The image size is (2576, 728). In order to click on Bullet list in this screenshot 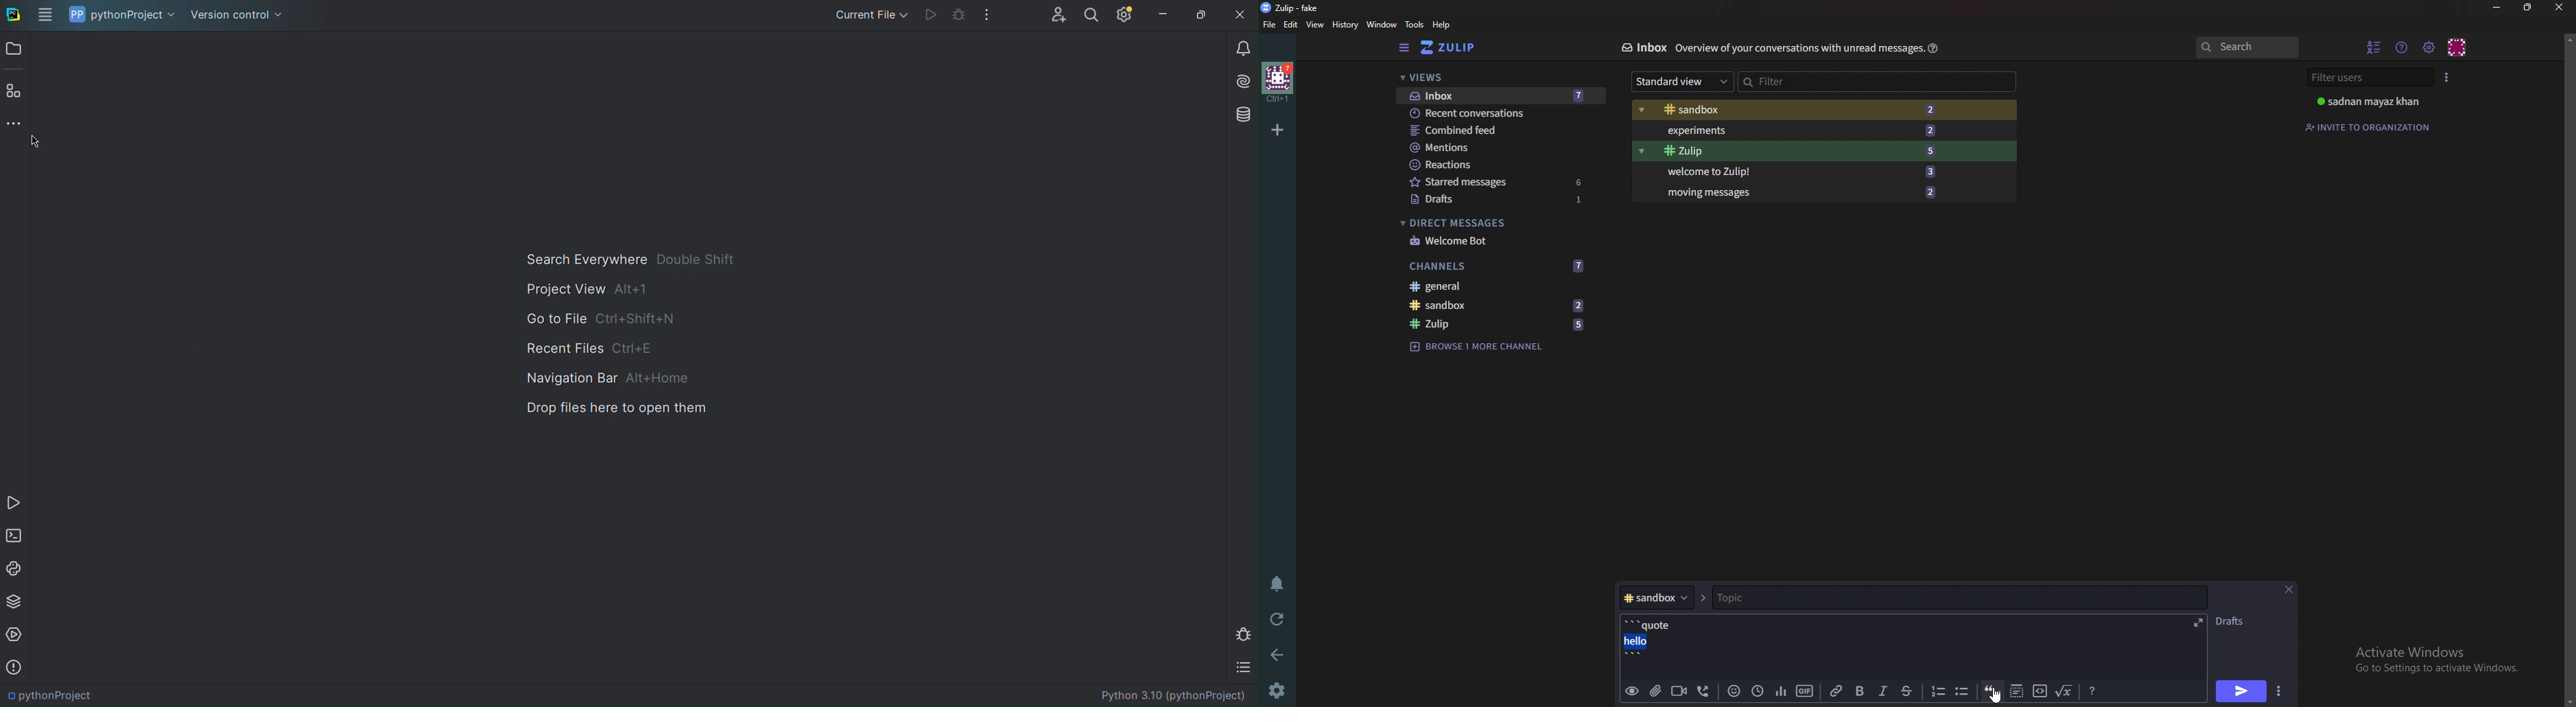, I will do `click(1962, 692)`.